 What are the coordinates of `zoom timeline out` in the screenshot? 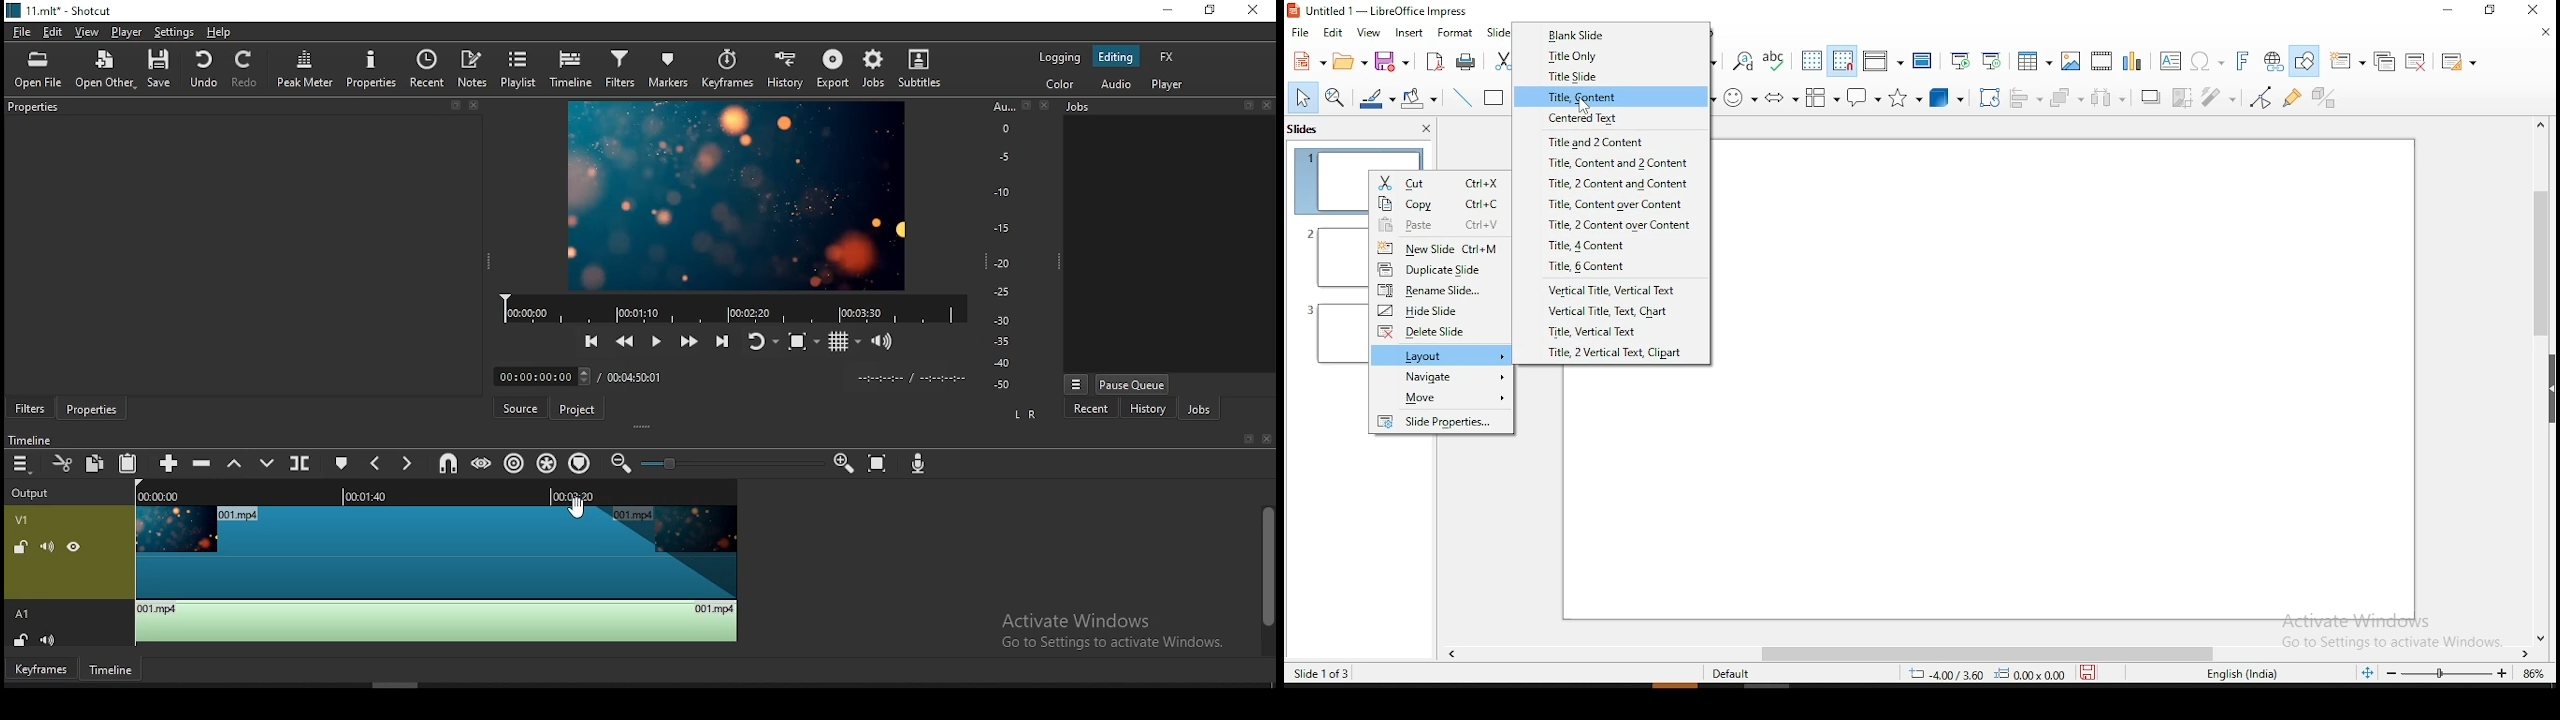 It's located at (622, 463).